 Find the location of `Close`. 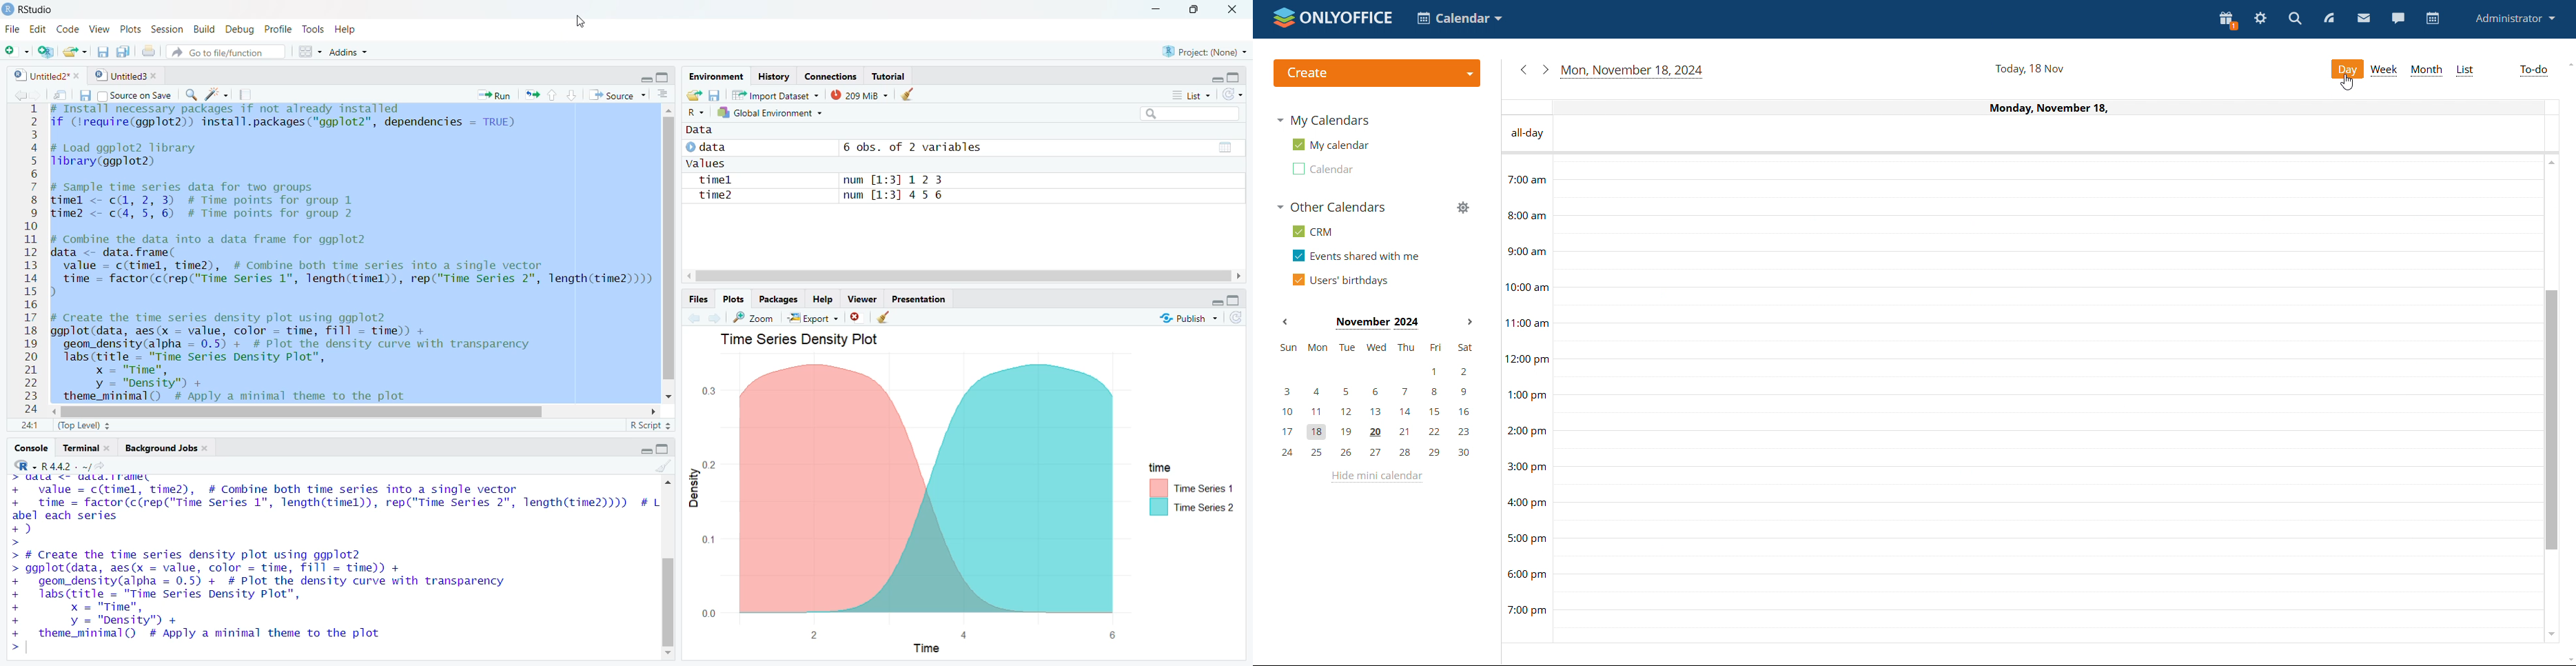

Close is located at coordinates (1232, 11).